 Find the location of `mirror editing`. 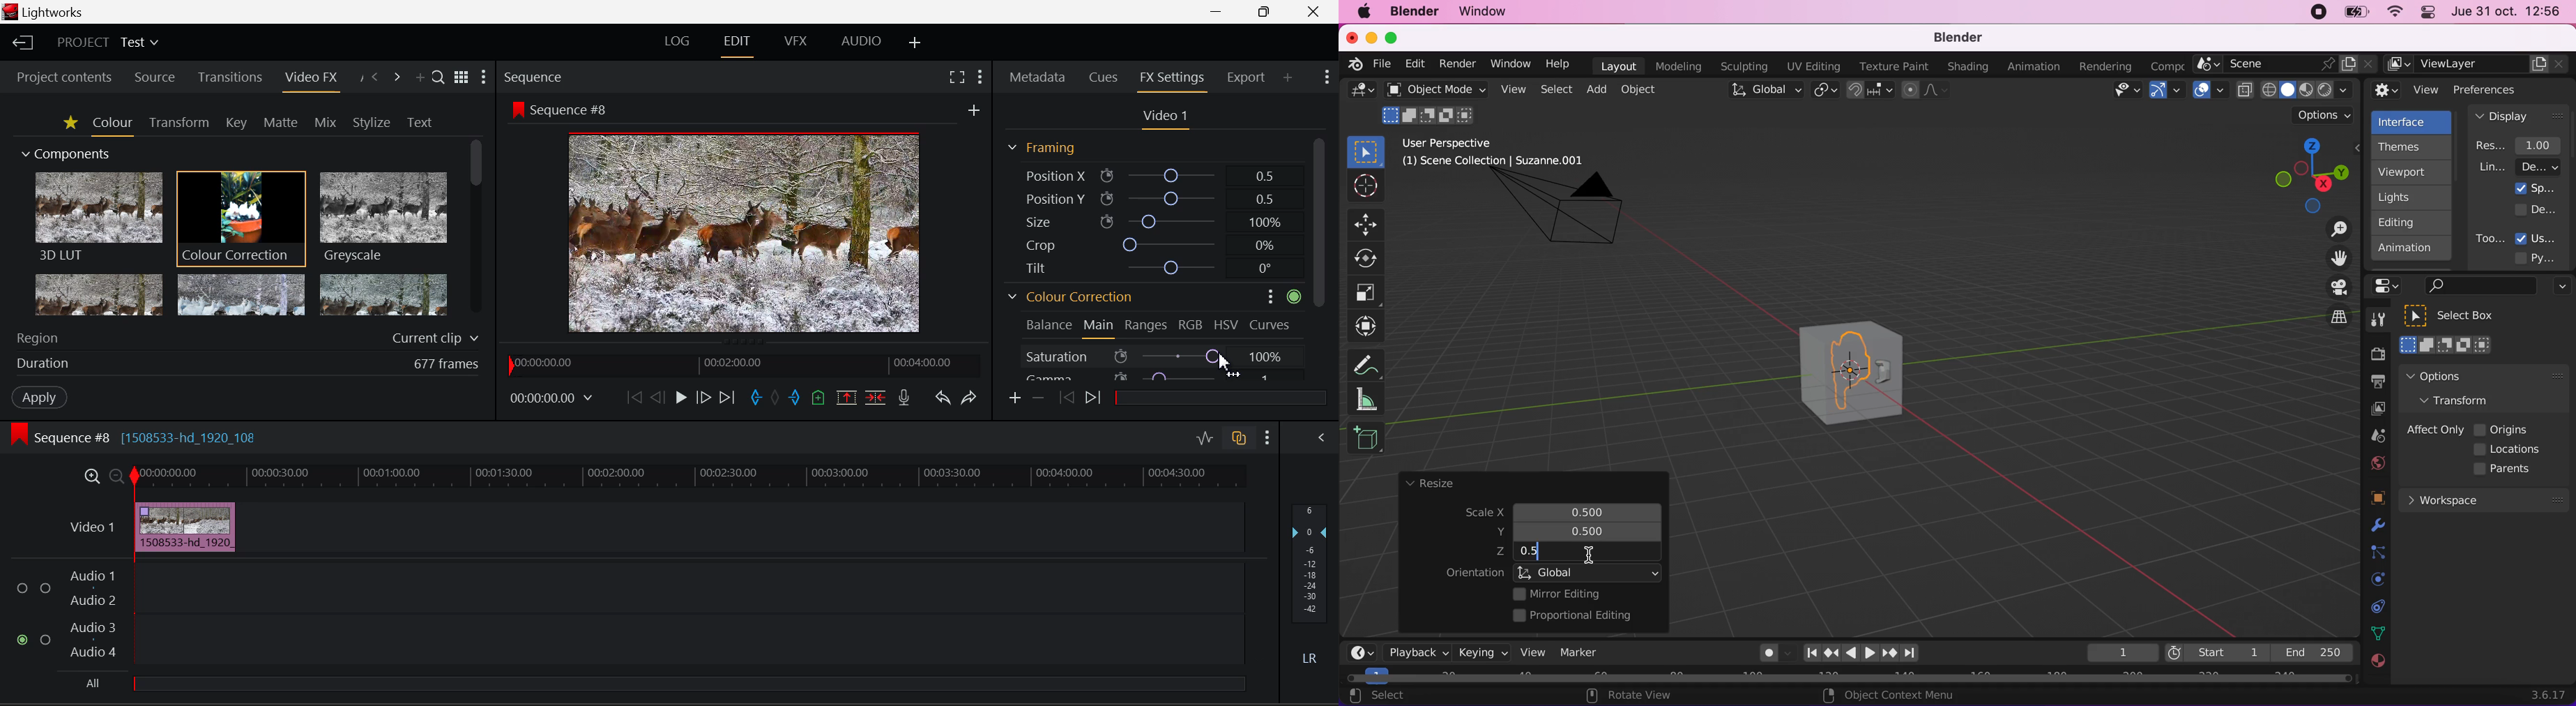

mirror editing is located at coordinates (1584, 594).